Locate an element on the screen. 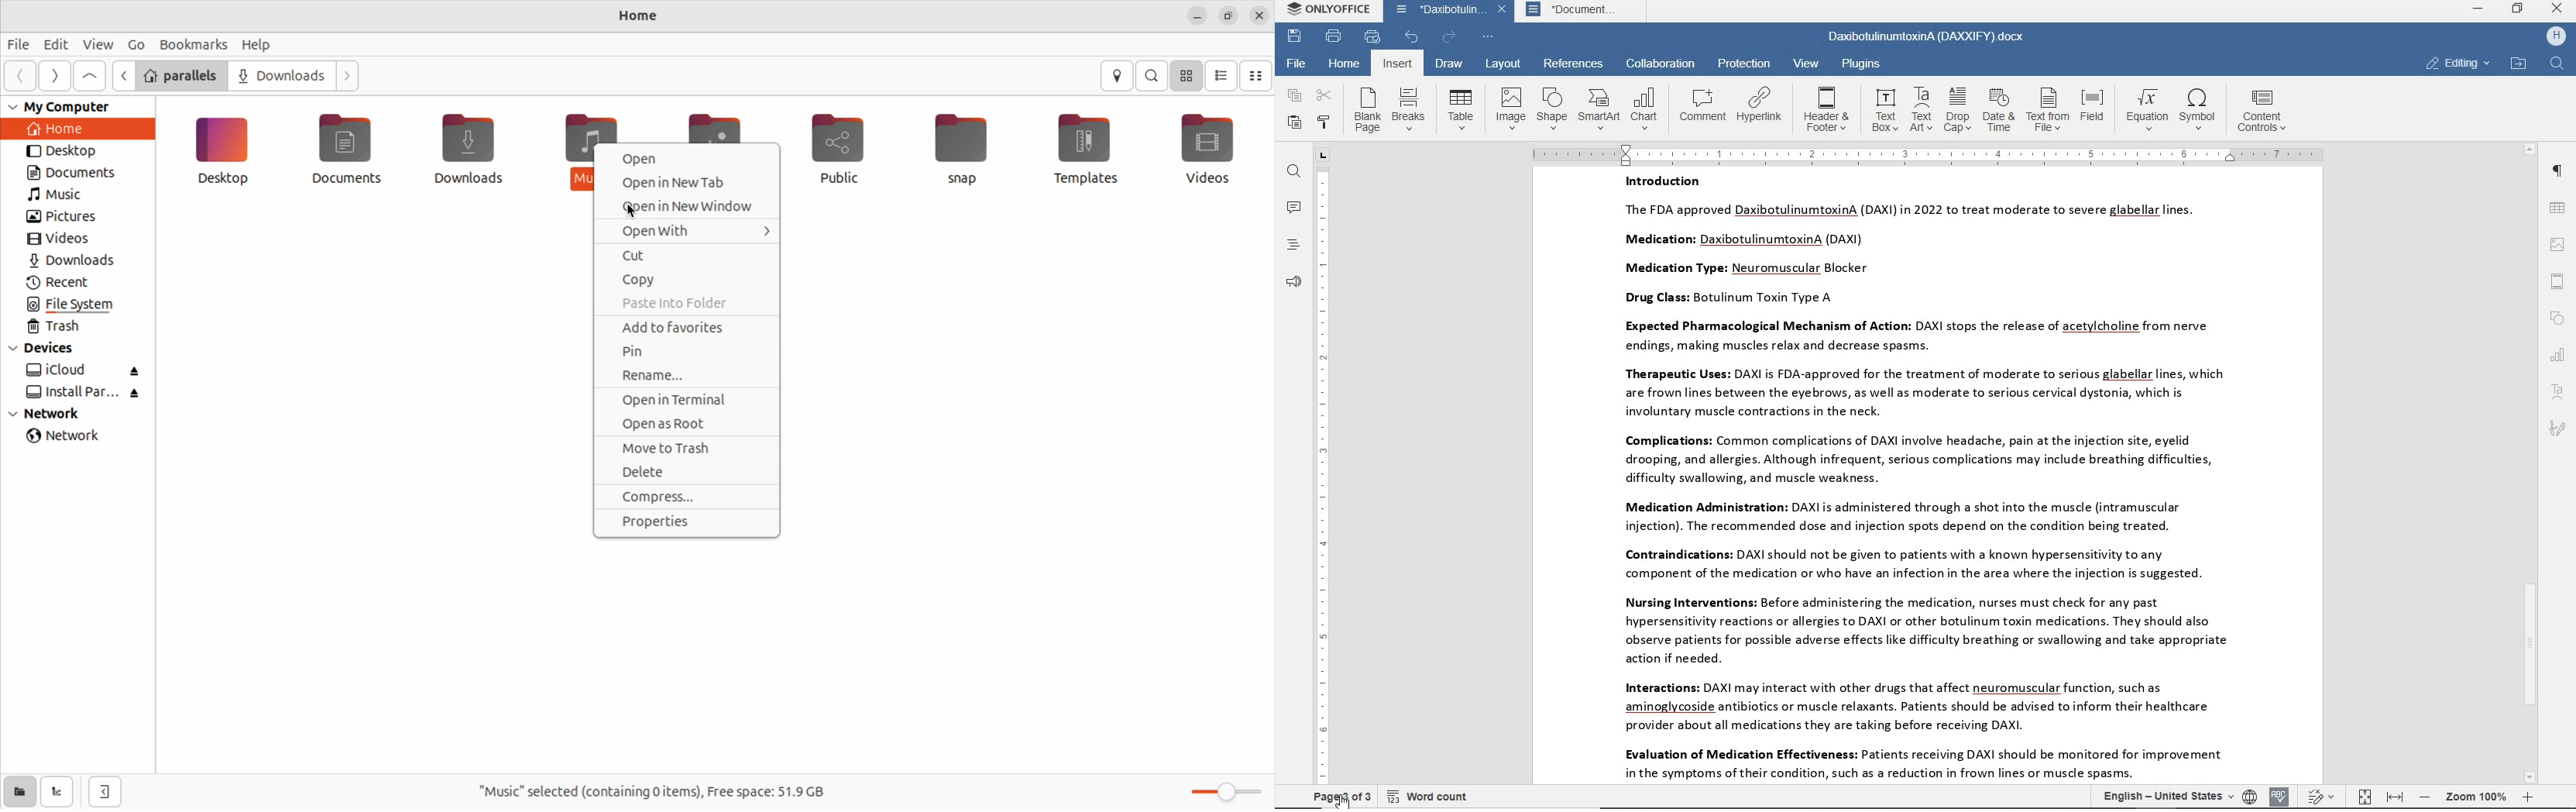  signature is located at coordinates (2557, 429).